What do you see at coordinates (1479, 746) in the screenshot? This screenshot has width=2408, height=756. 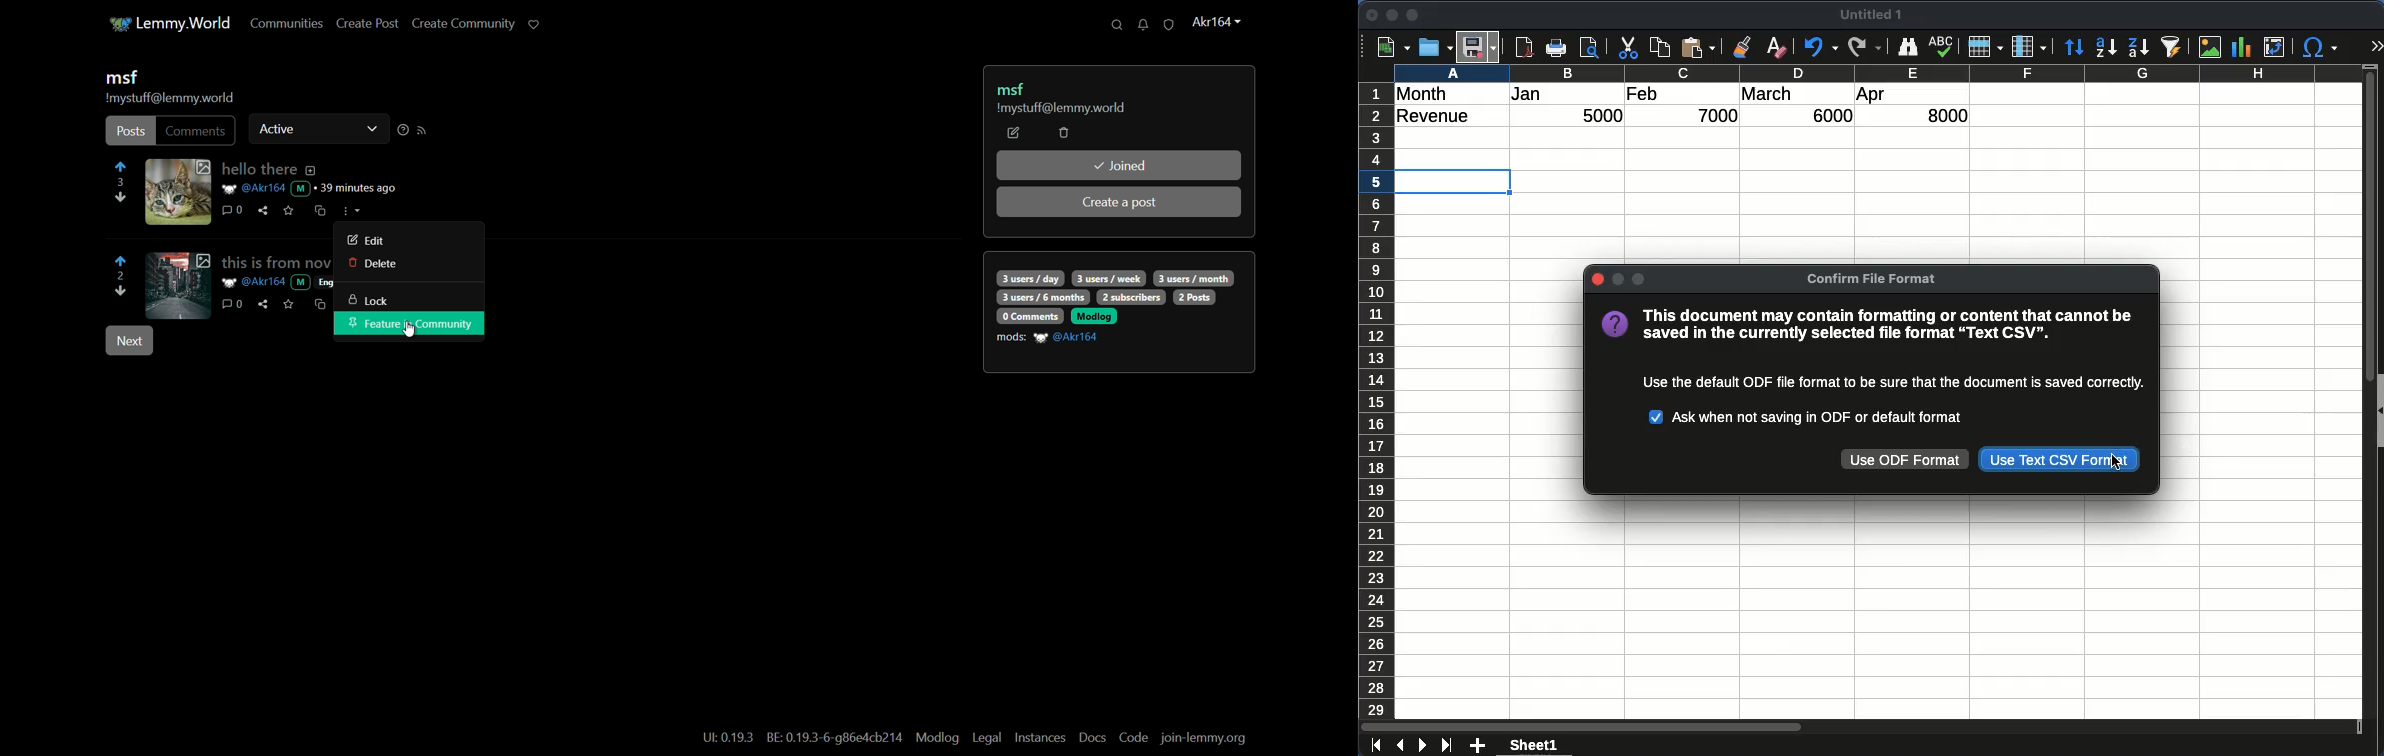 I see `add sheet` at bounding box center [1479, 746].